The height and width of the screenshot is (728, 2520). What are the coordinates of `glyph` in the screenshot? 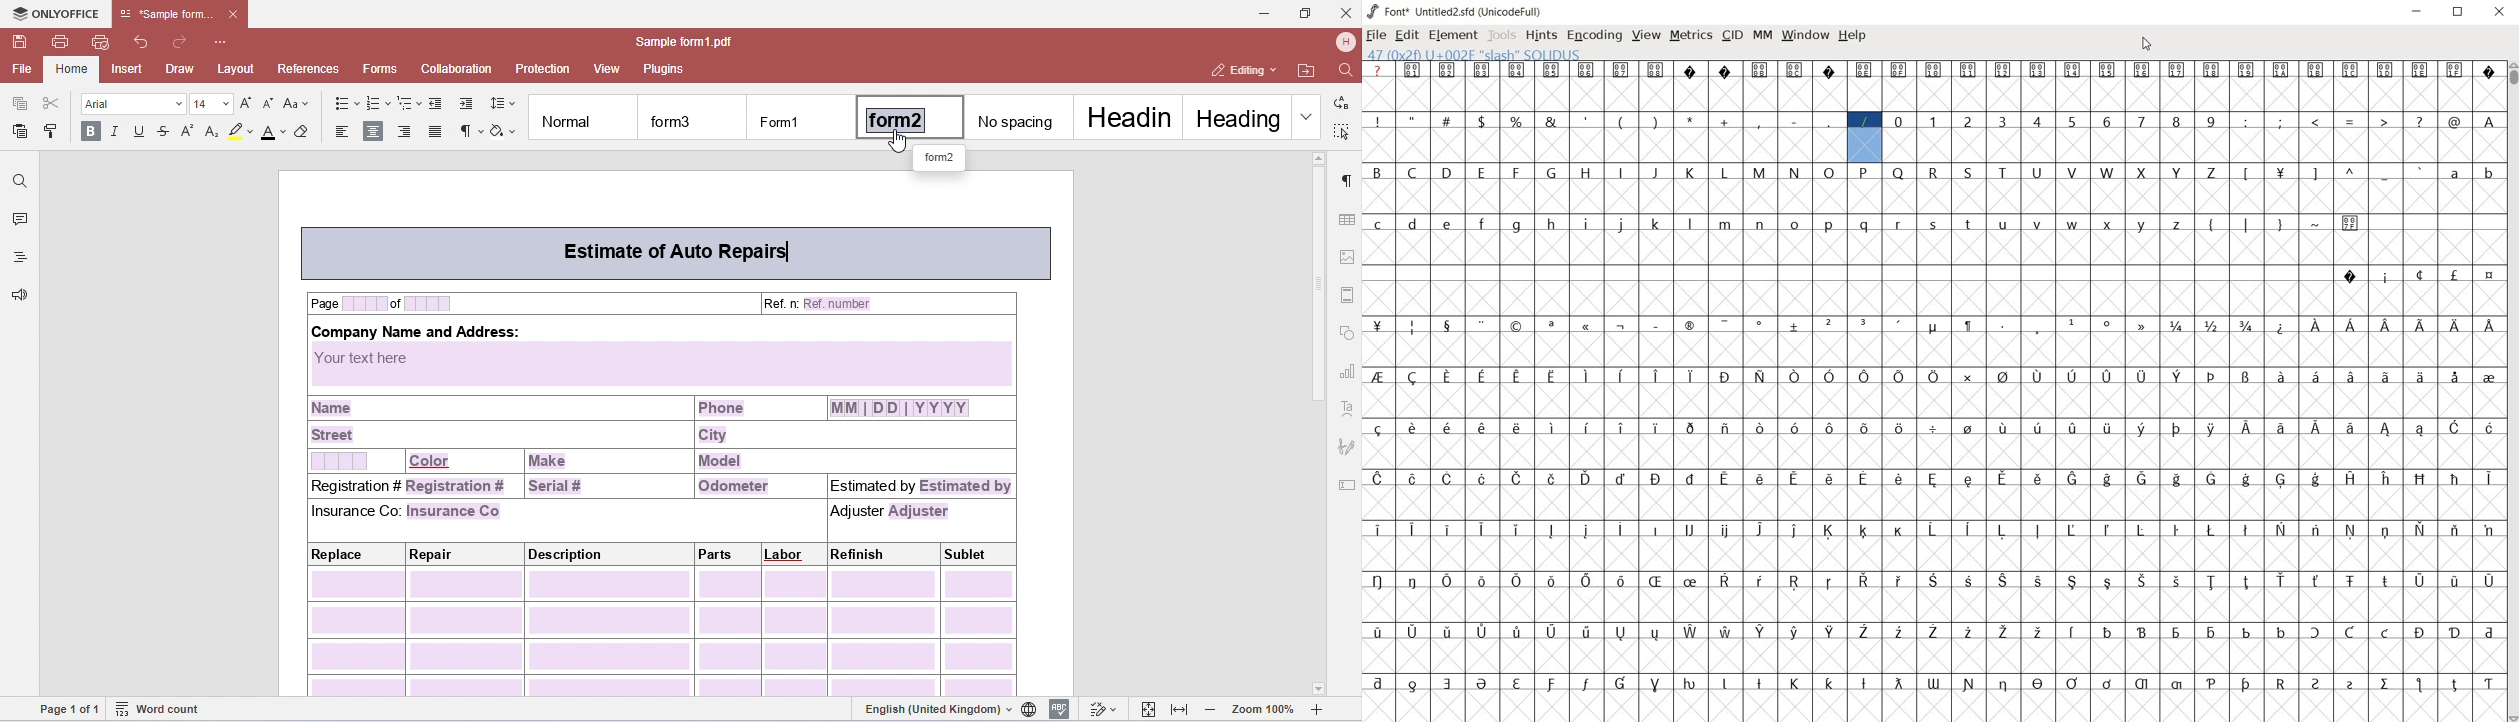 It's located at (2212, 582).